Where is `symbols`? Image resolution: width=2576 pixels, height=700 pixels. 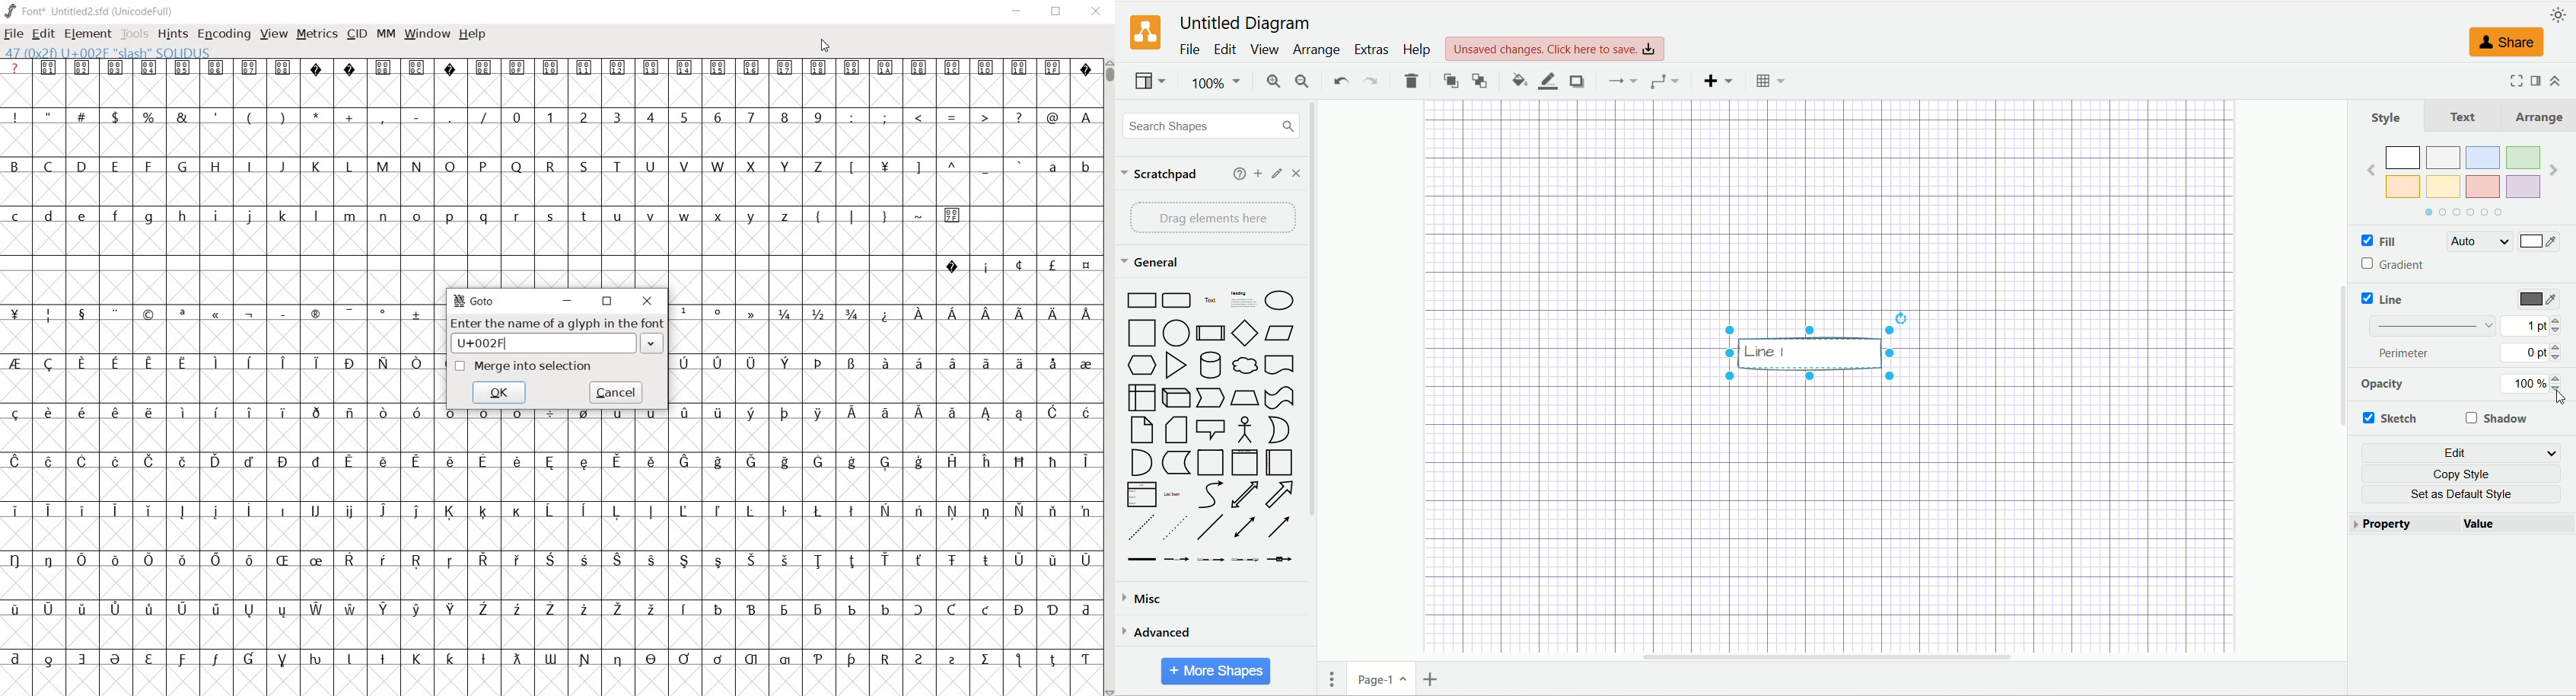
symbols is located at coordinates (932, 167).